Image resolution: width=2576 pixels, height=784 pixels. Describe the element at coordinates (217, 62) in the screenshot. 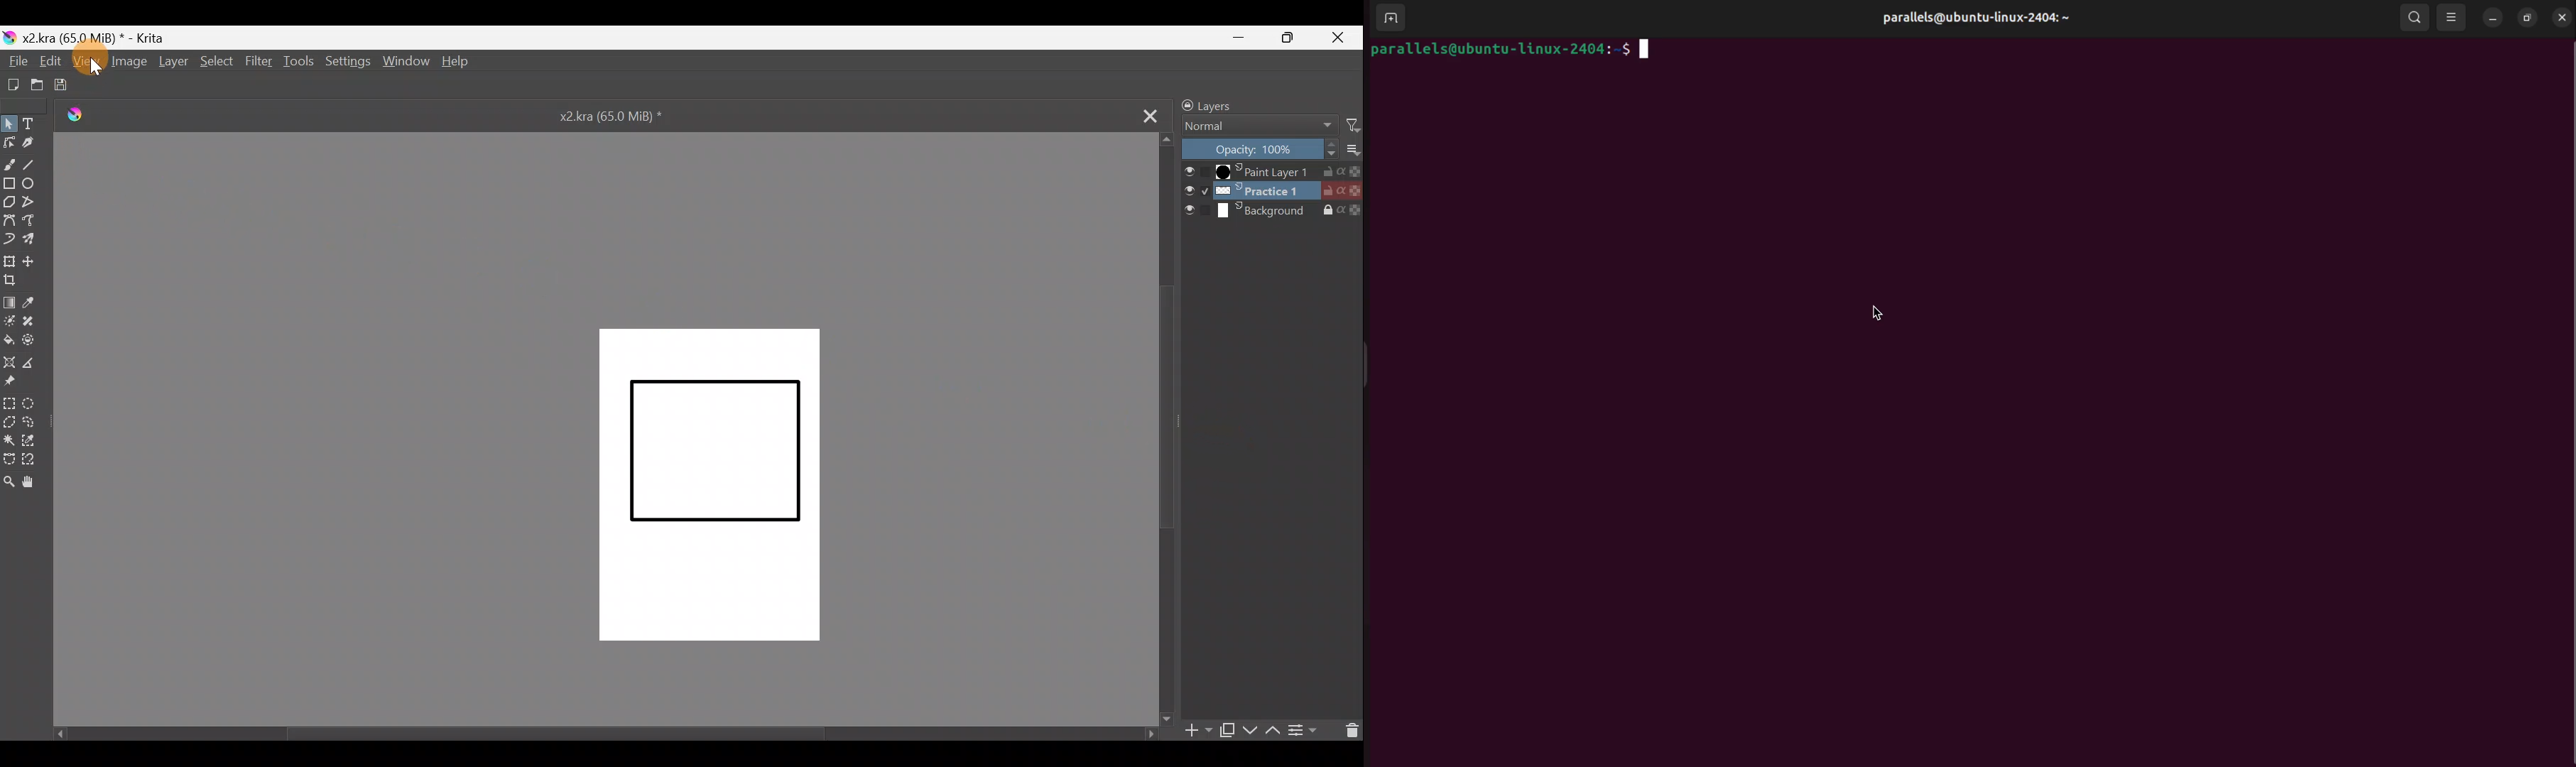

I see `Select` at that location.